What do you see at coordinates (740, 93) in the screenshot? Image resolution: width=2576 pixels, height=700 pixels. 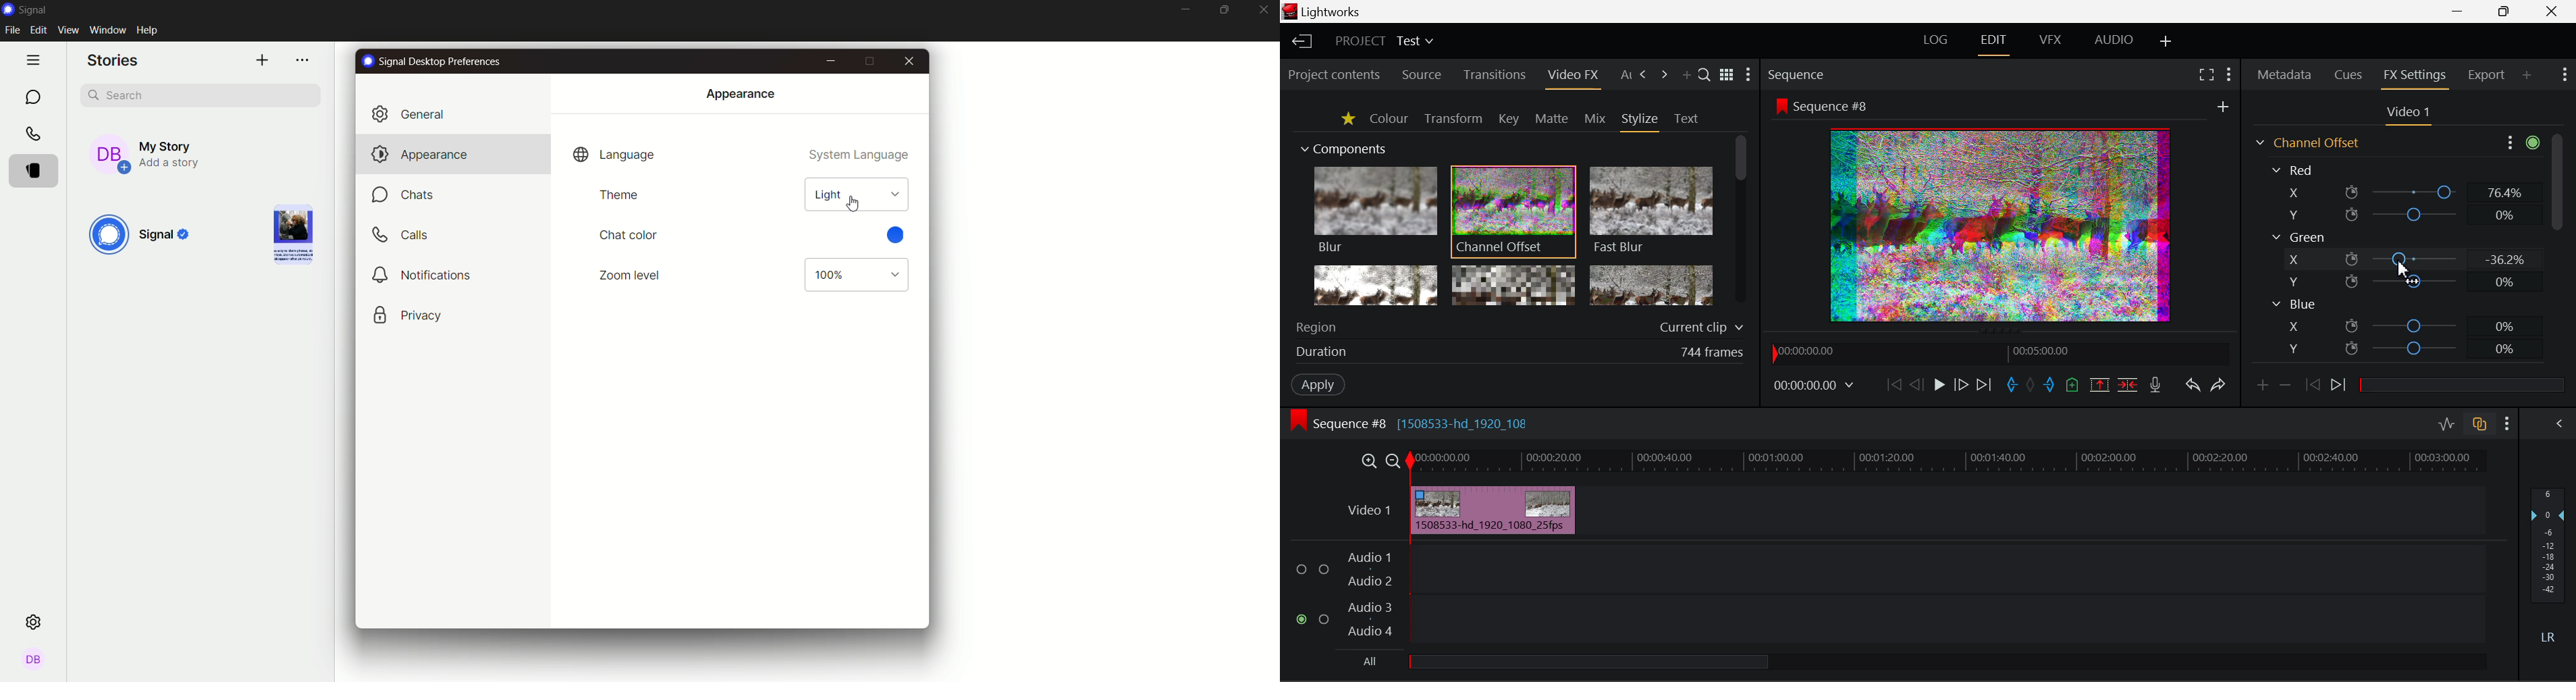 I see `appearance` at bounding box center [740, 93].